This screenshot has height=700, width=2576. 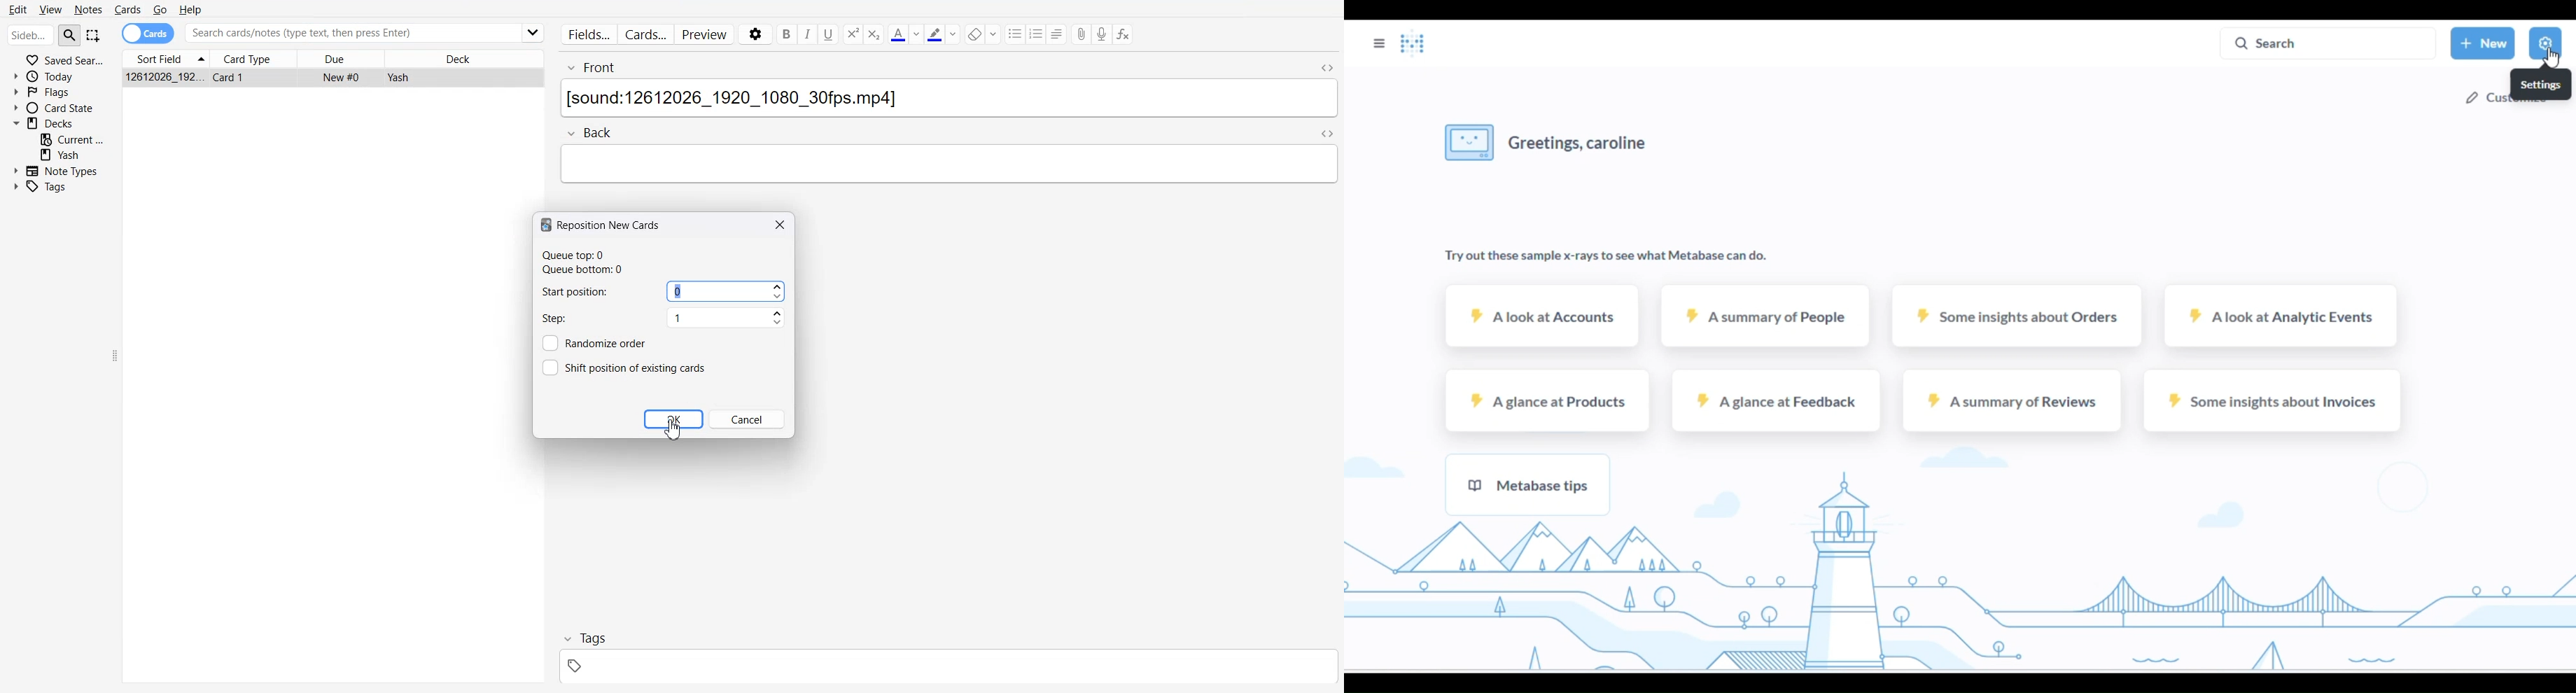 What do you see at coordinates (159, 9) in the screenshot?
I see `Go` at bounding box center [159, 9].